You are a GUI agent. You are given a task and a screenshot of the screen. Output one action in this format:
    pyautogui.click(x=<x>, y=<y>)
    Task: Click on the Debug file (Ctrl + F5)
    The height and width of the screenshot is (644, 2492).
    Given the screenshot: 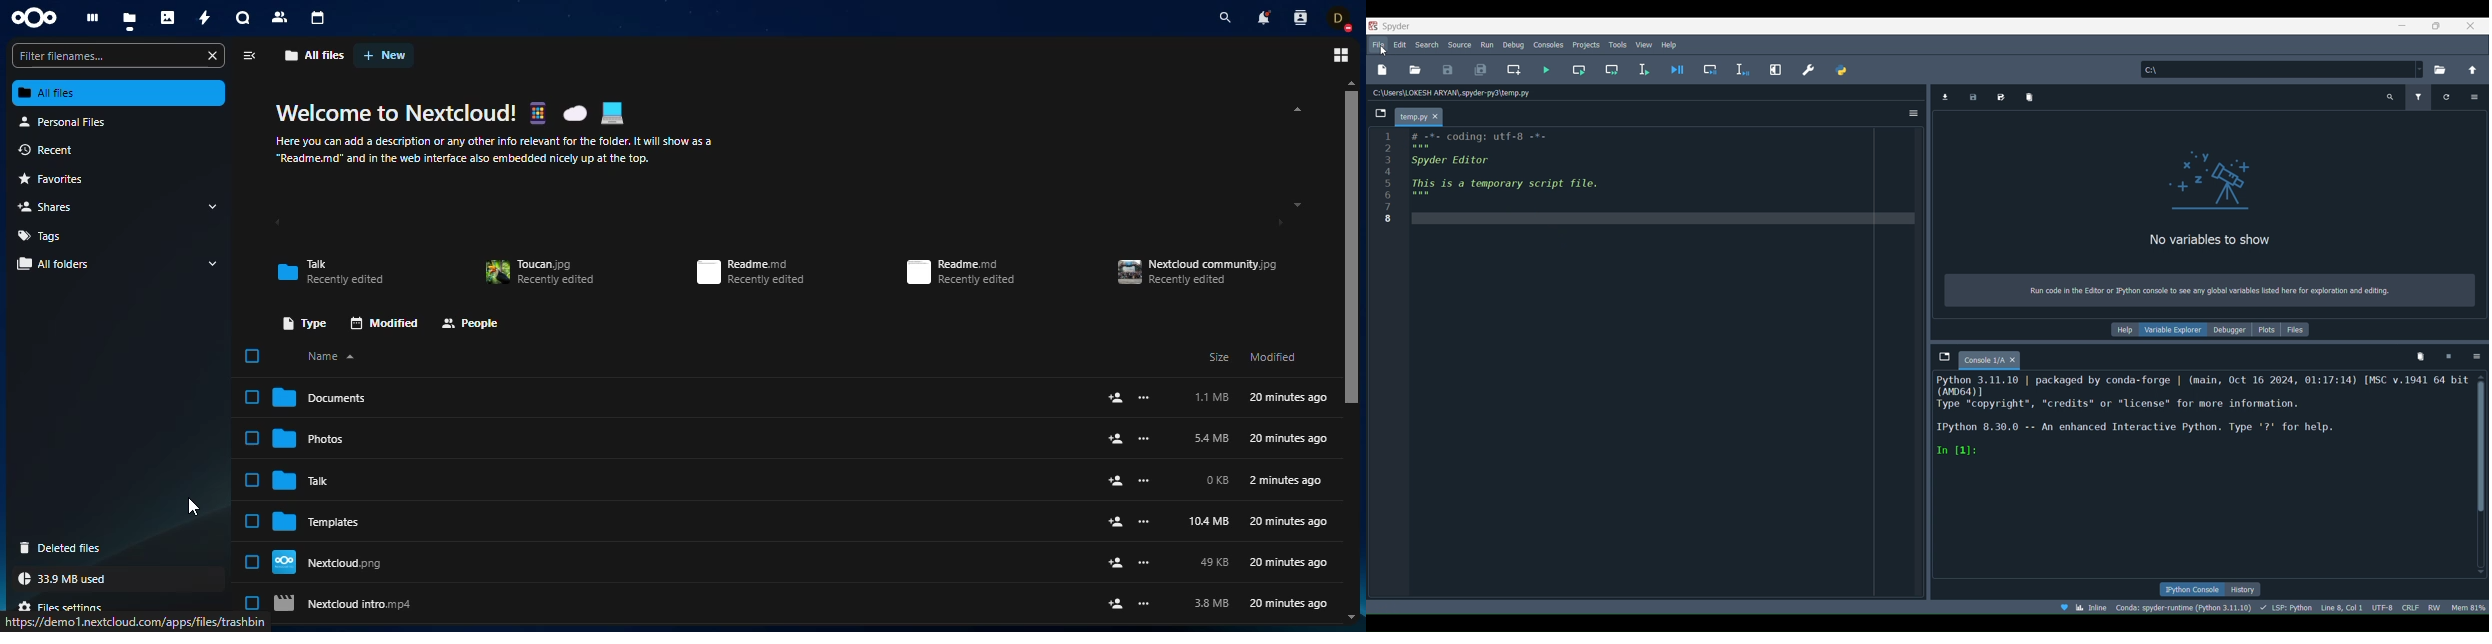 What is the action you would take?
    pyautogui.click(x=1673, y=70)
    